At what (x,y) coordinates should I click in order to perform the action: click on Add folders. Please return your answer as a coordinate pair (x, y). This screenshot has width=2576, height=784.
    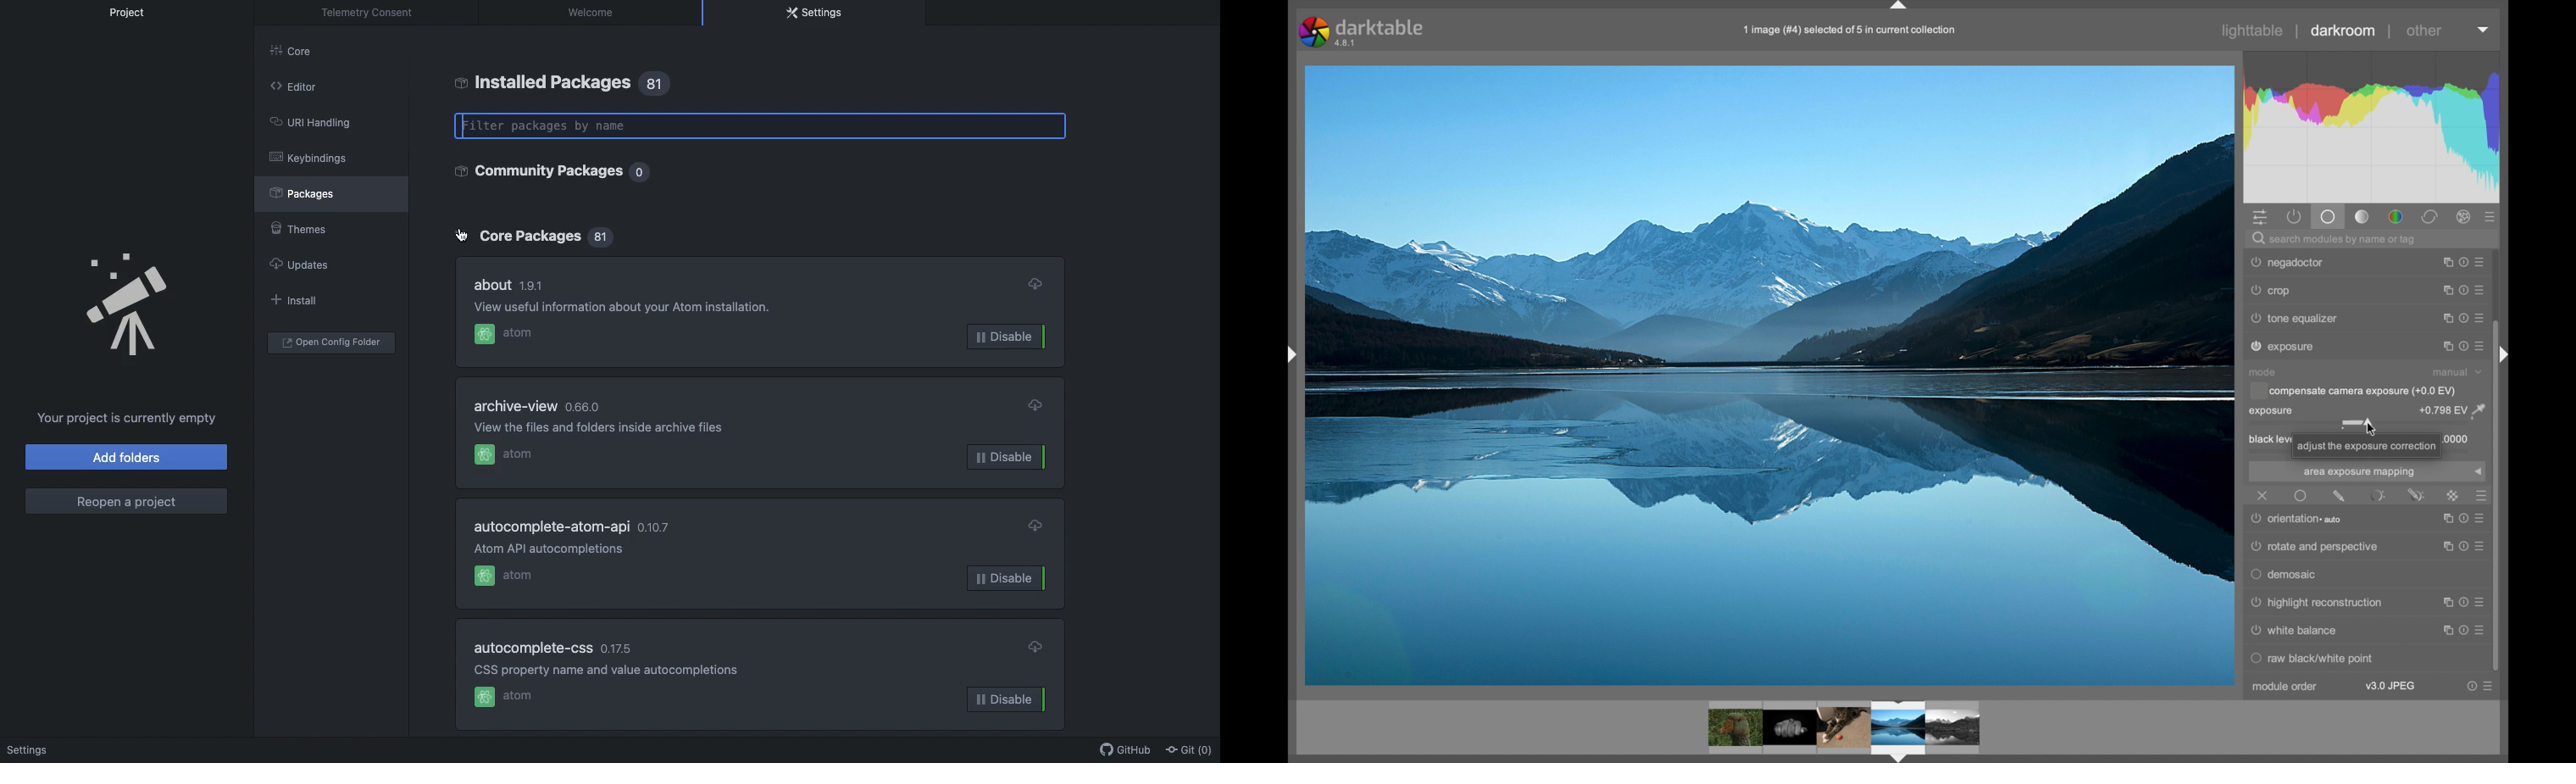
    Looking at the image, I should click on (128, 457).